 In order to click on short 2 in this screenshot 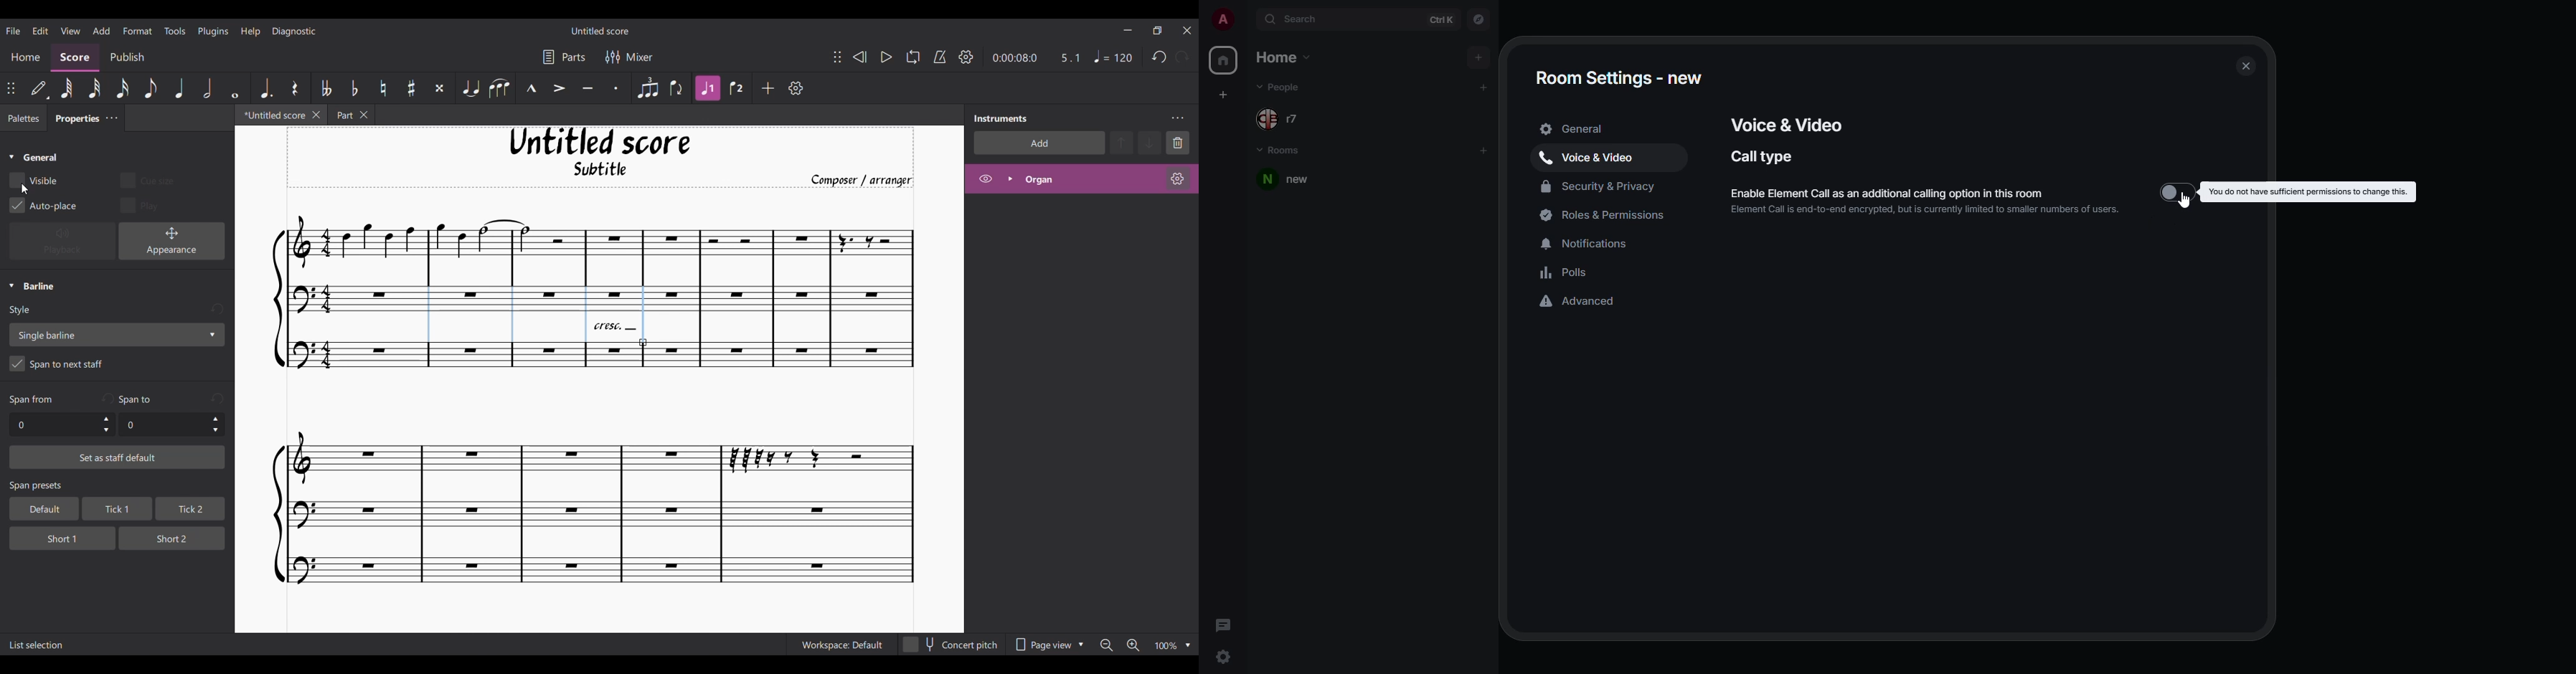, I will do `click(166, 537)`.